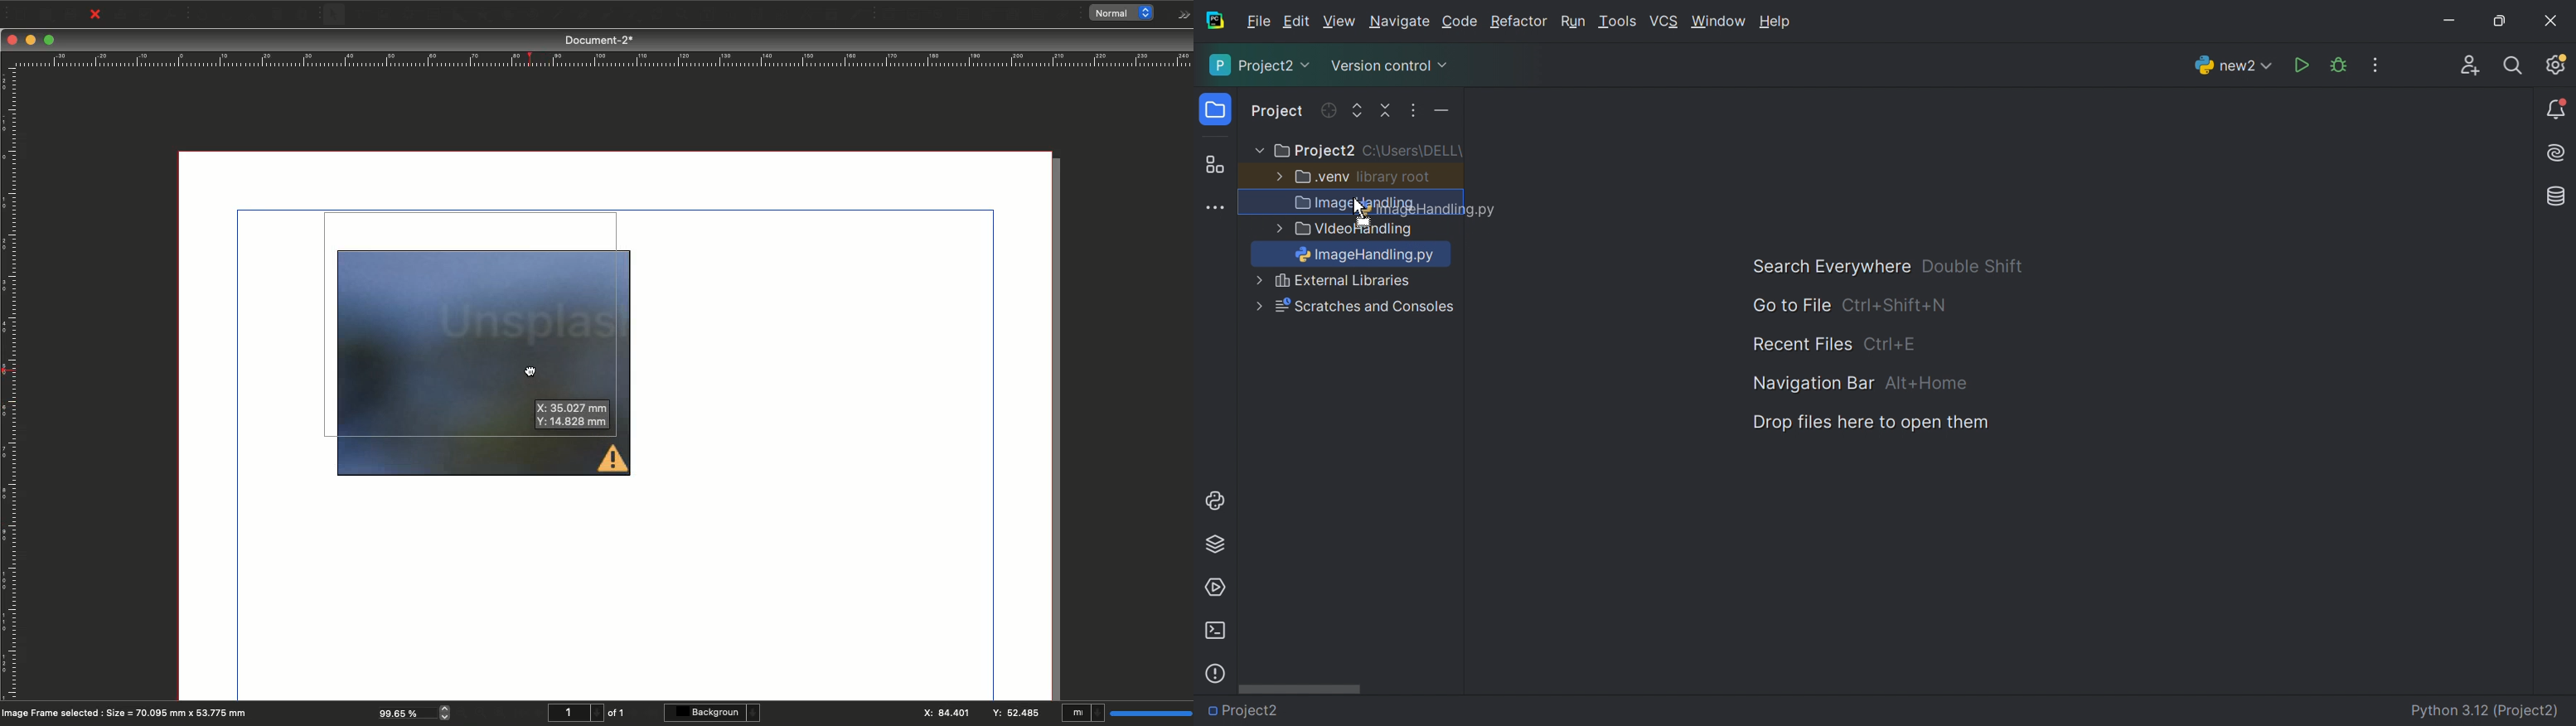 This screenshot has height=728, width=2576. I want to click on Python 3.12 (Project2), so click(2486, 712).